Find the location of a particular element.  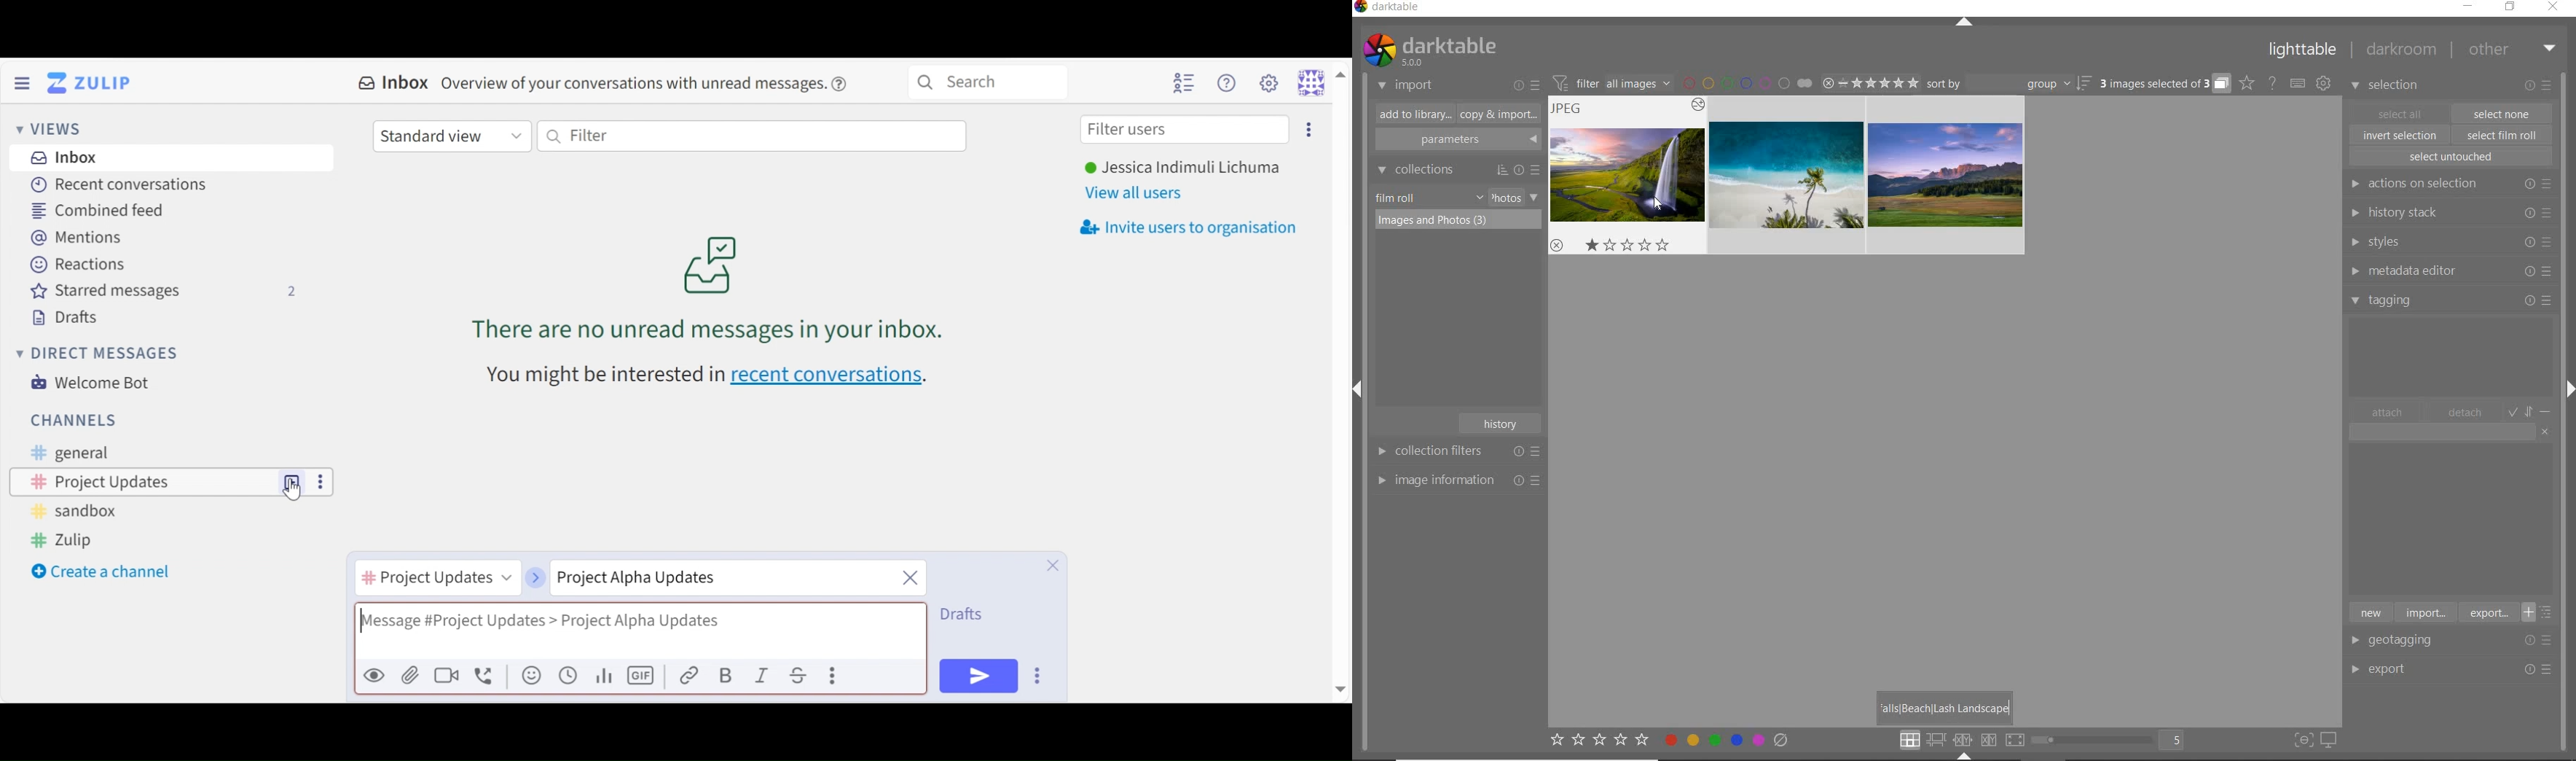

Welcome Bot is located at coordinates (95, 383).